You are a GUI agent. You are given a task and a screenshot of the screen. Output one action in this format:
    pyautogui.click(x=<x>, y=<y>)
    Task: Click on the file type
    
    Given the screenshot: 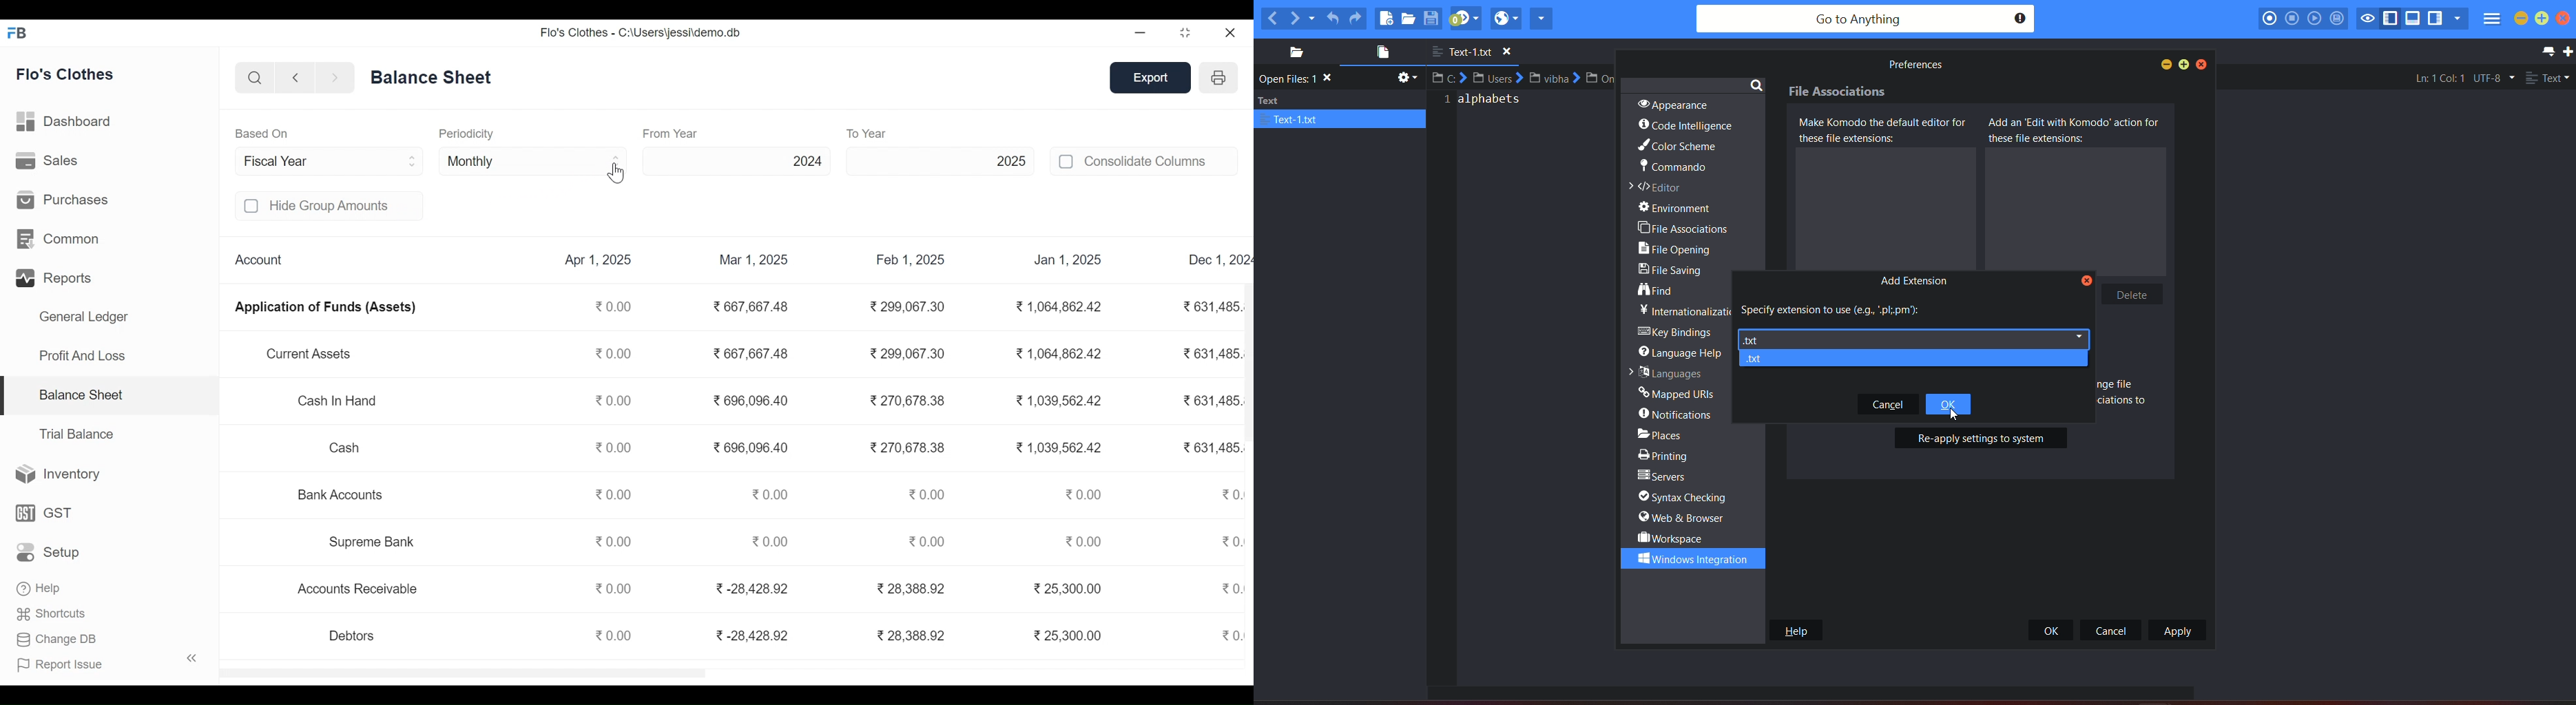 What is the action you would take?
    pyautogui.click(x=2548, y=79)
    